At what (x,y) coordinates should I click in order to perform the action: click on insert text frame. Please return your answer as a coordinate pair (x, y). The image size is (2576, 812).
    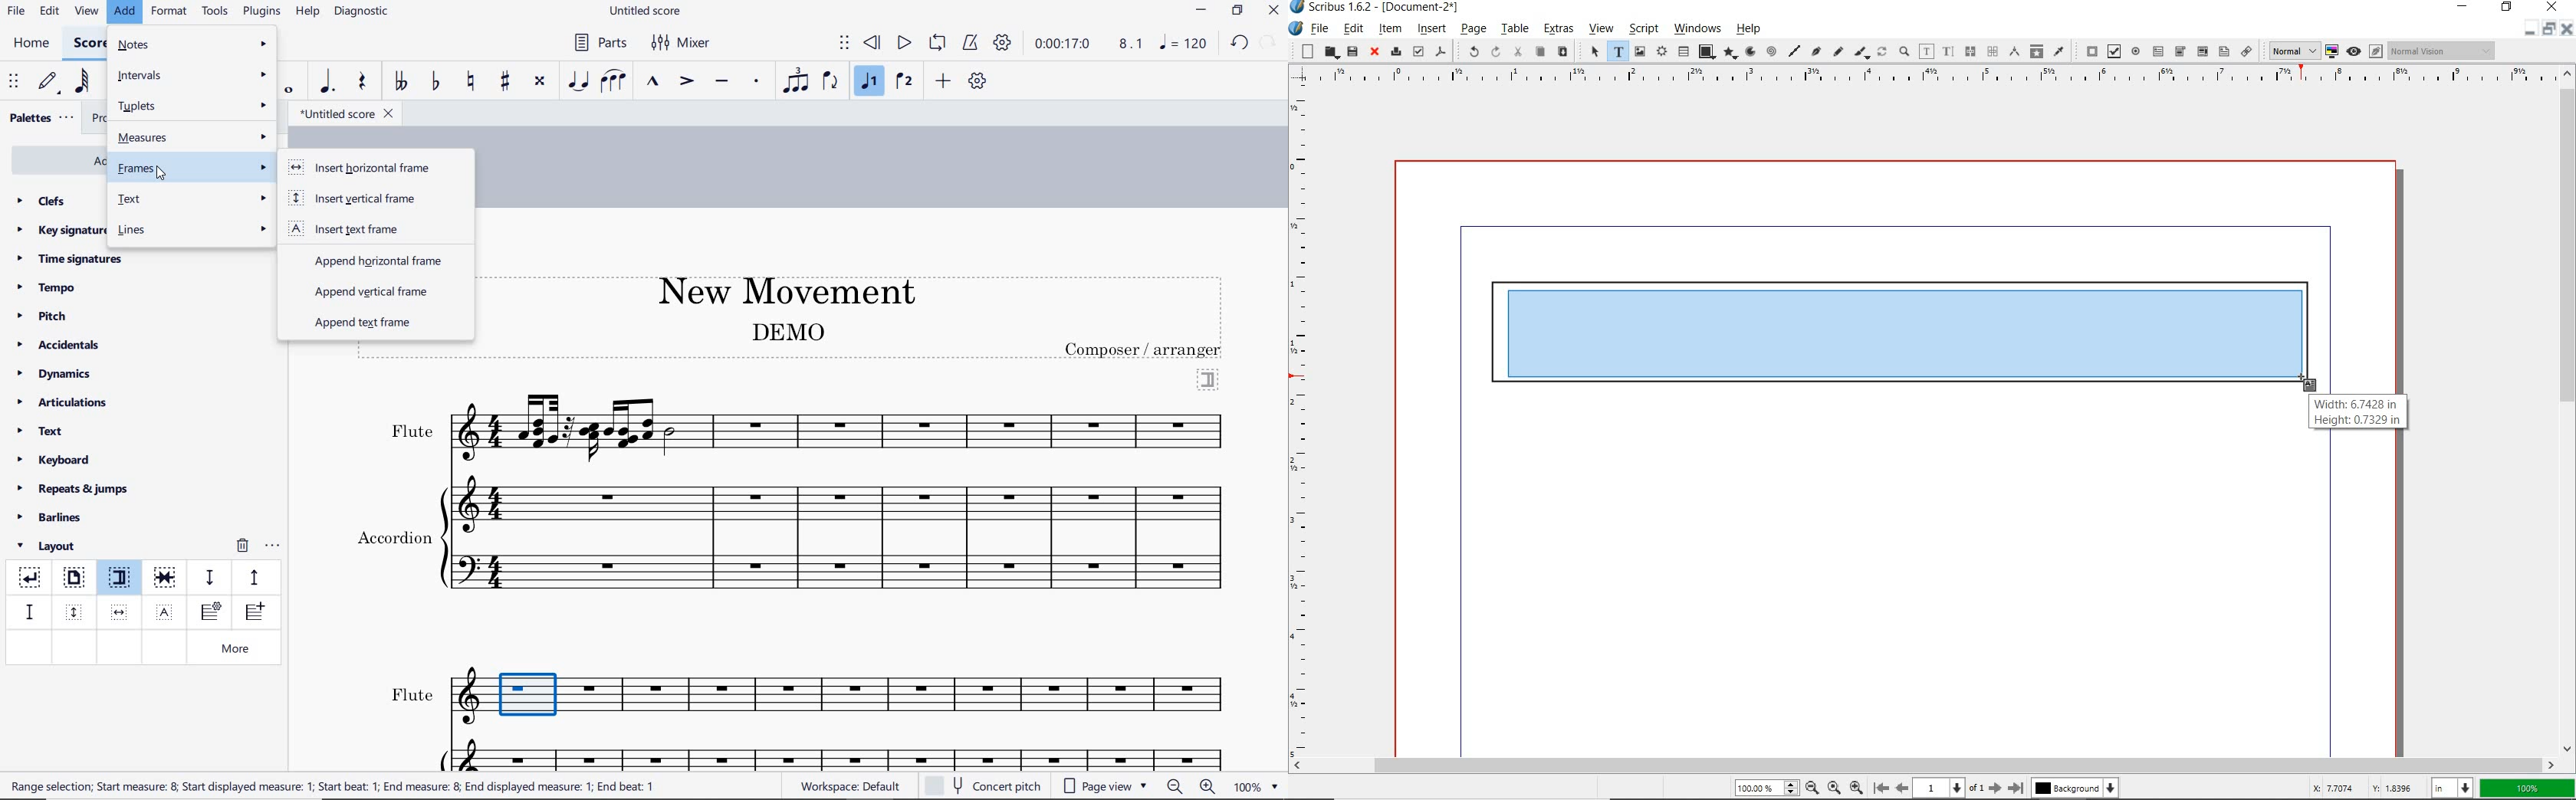
    Looking at the image, I should click on (360, 230).